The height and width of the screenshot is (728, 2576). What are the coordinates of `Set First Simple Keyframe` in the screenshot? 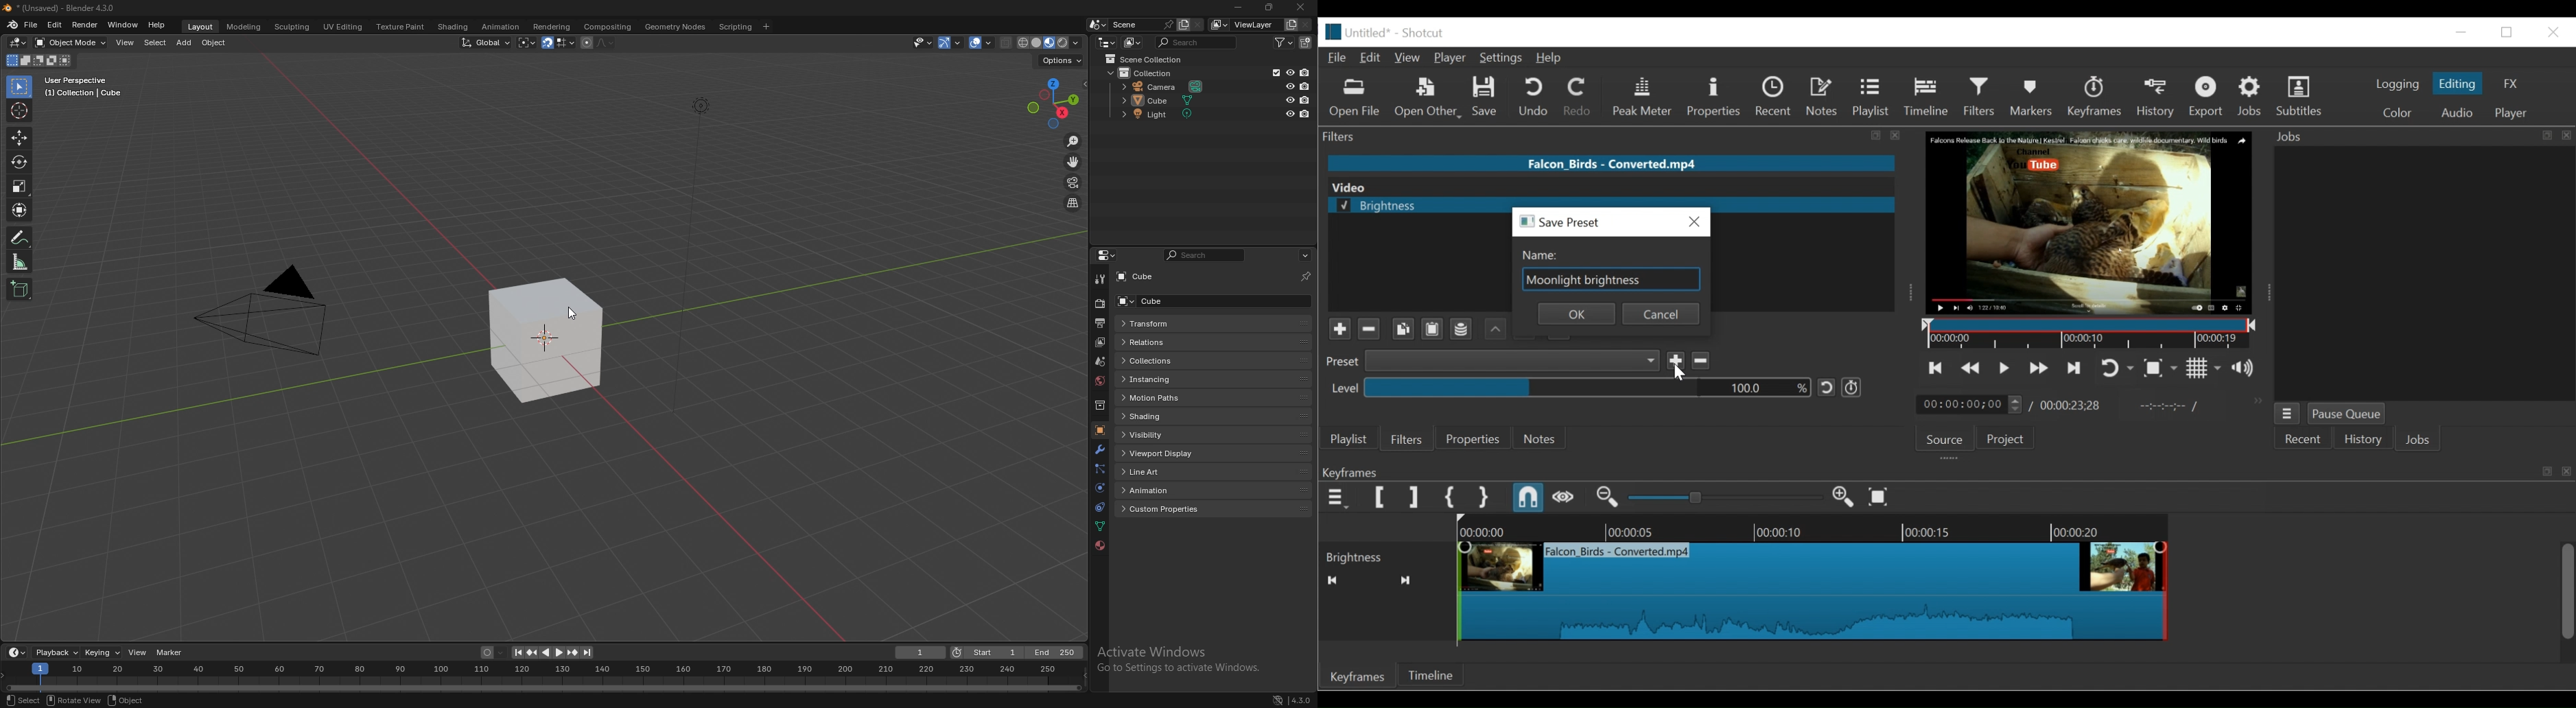 It's located at (1449, 498).